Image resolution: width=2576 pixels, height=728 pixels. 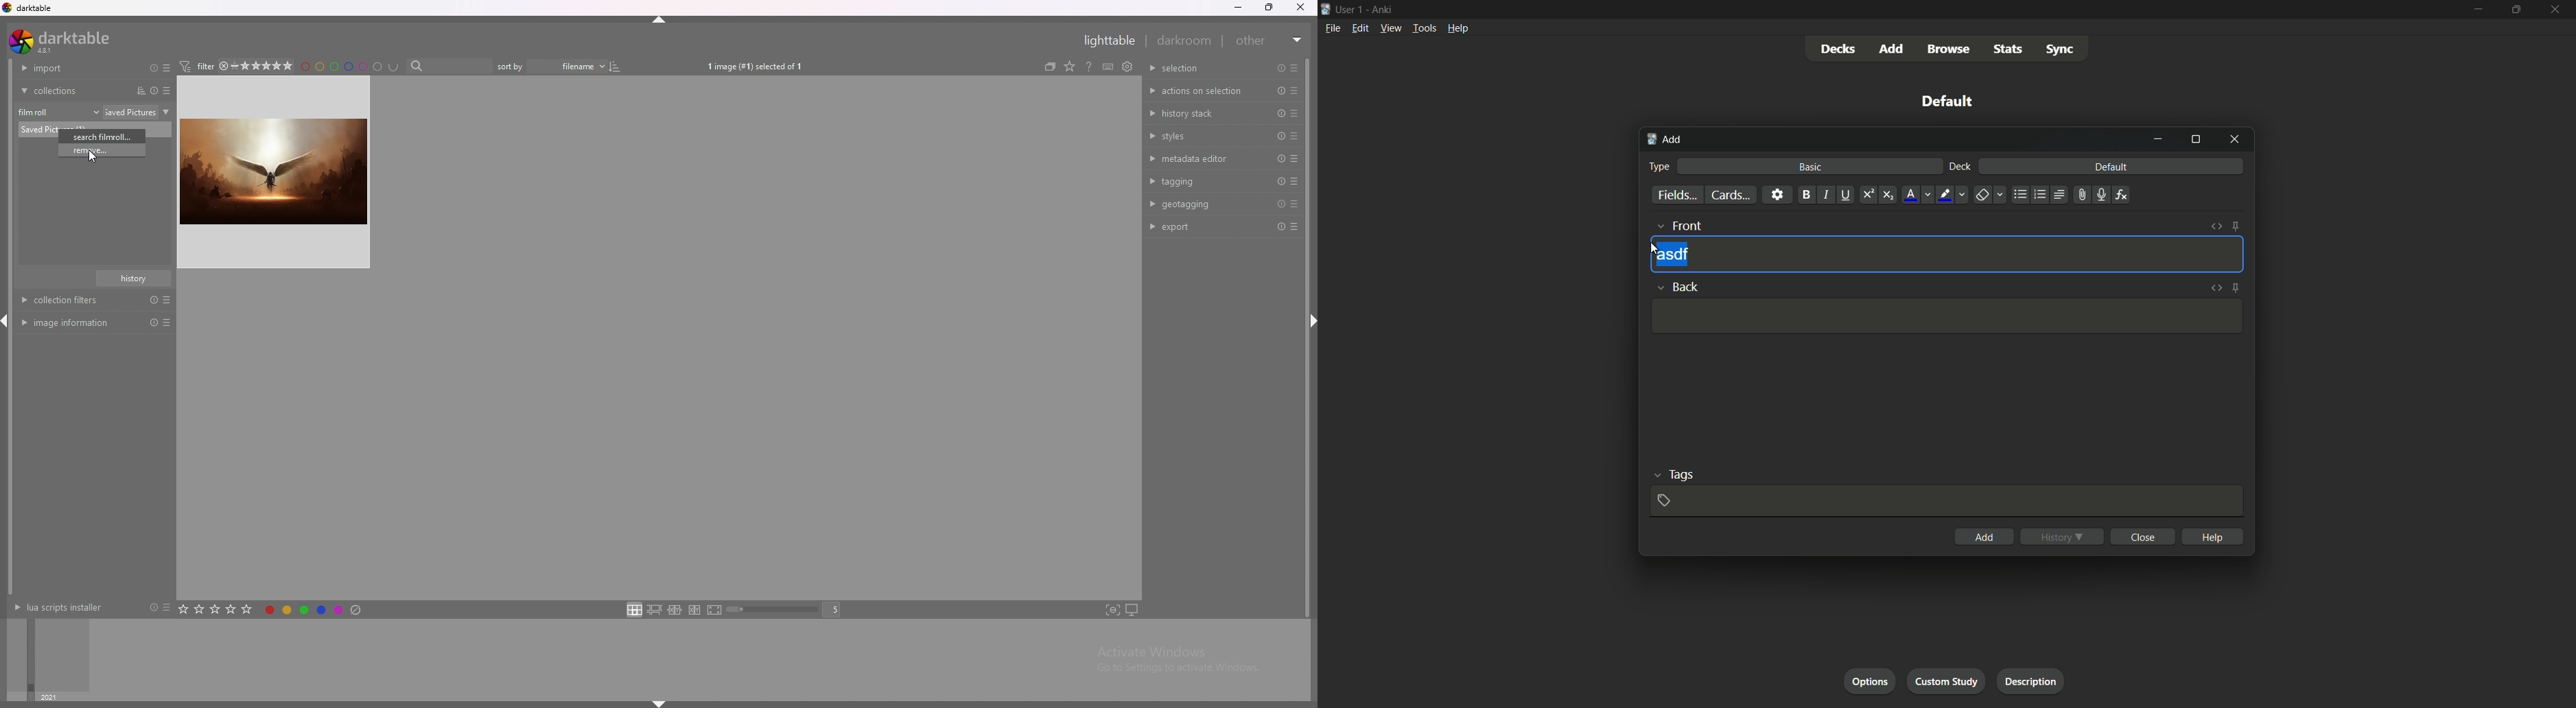 I want to click on show global preferences, so click(x=1144, y=65).